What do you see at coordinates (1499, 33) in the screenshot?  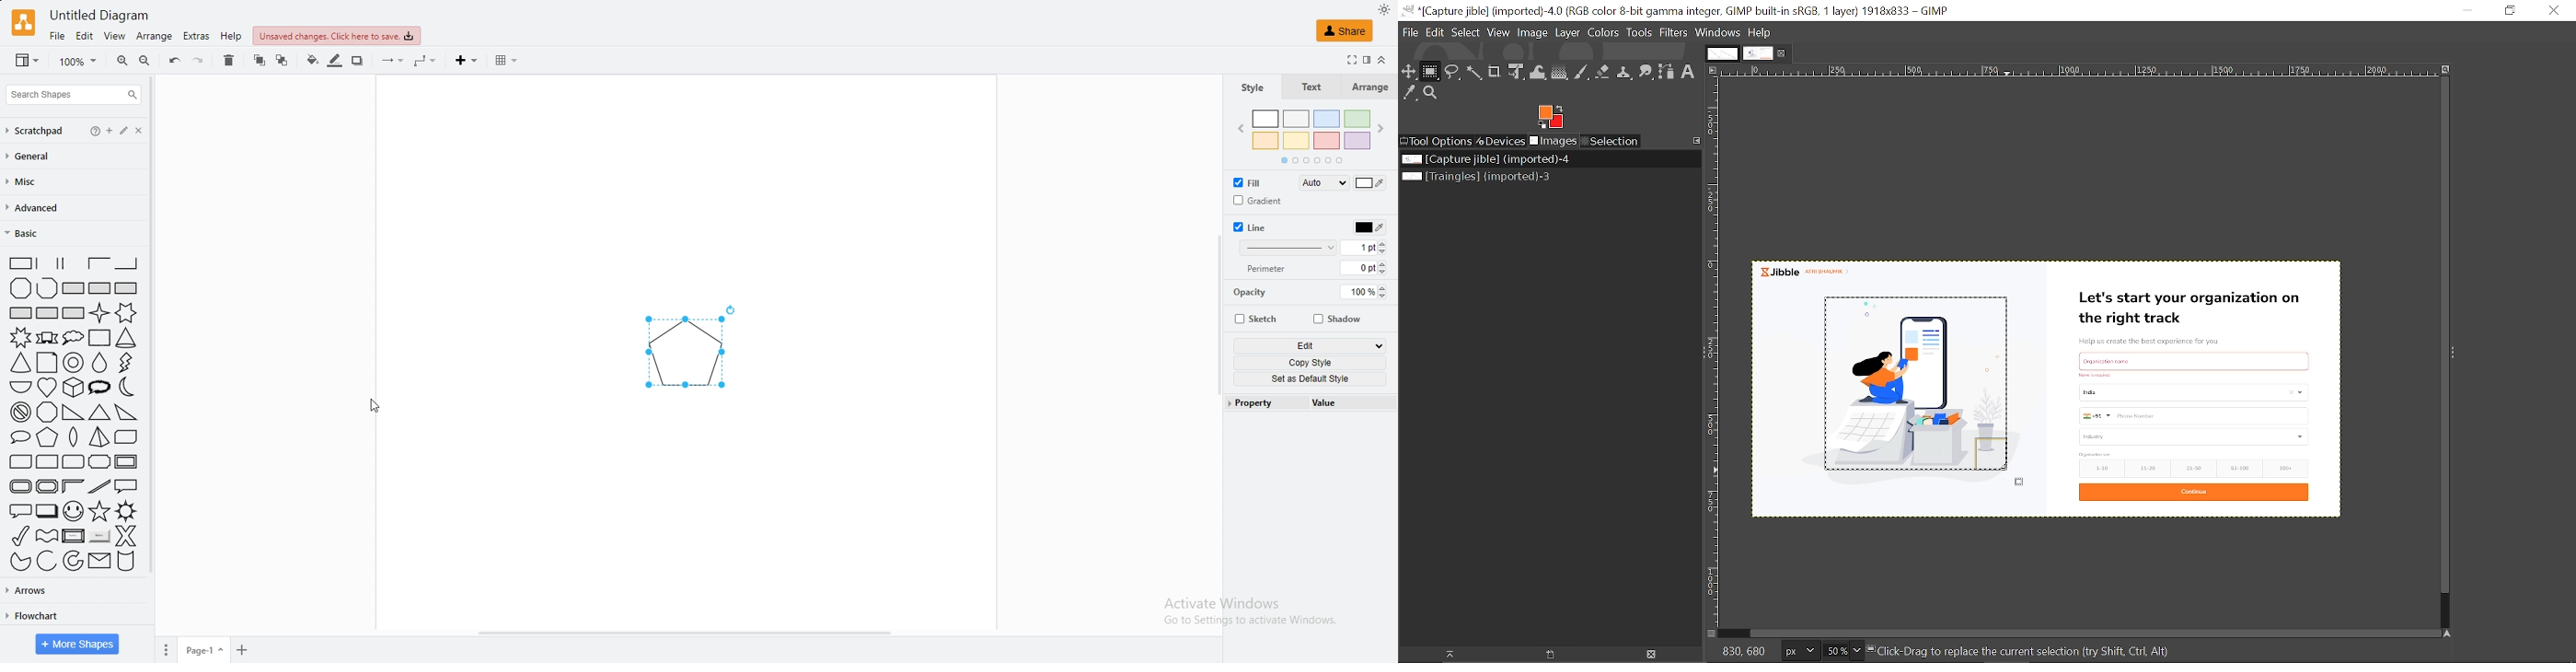 I see `View` at bounding box center [1499, 33].